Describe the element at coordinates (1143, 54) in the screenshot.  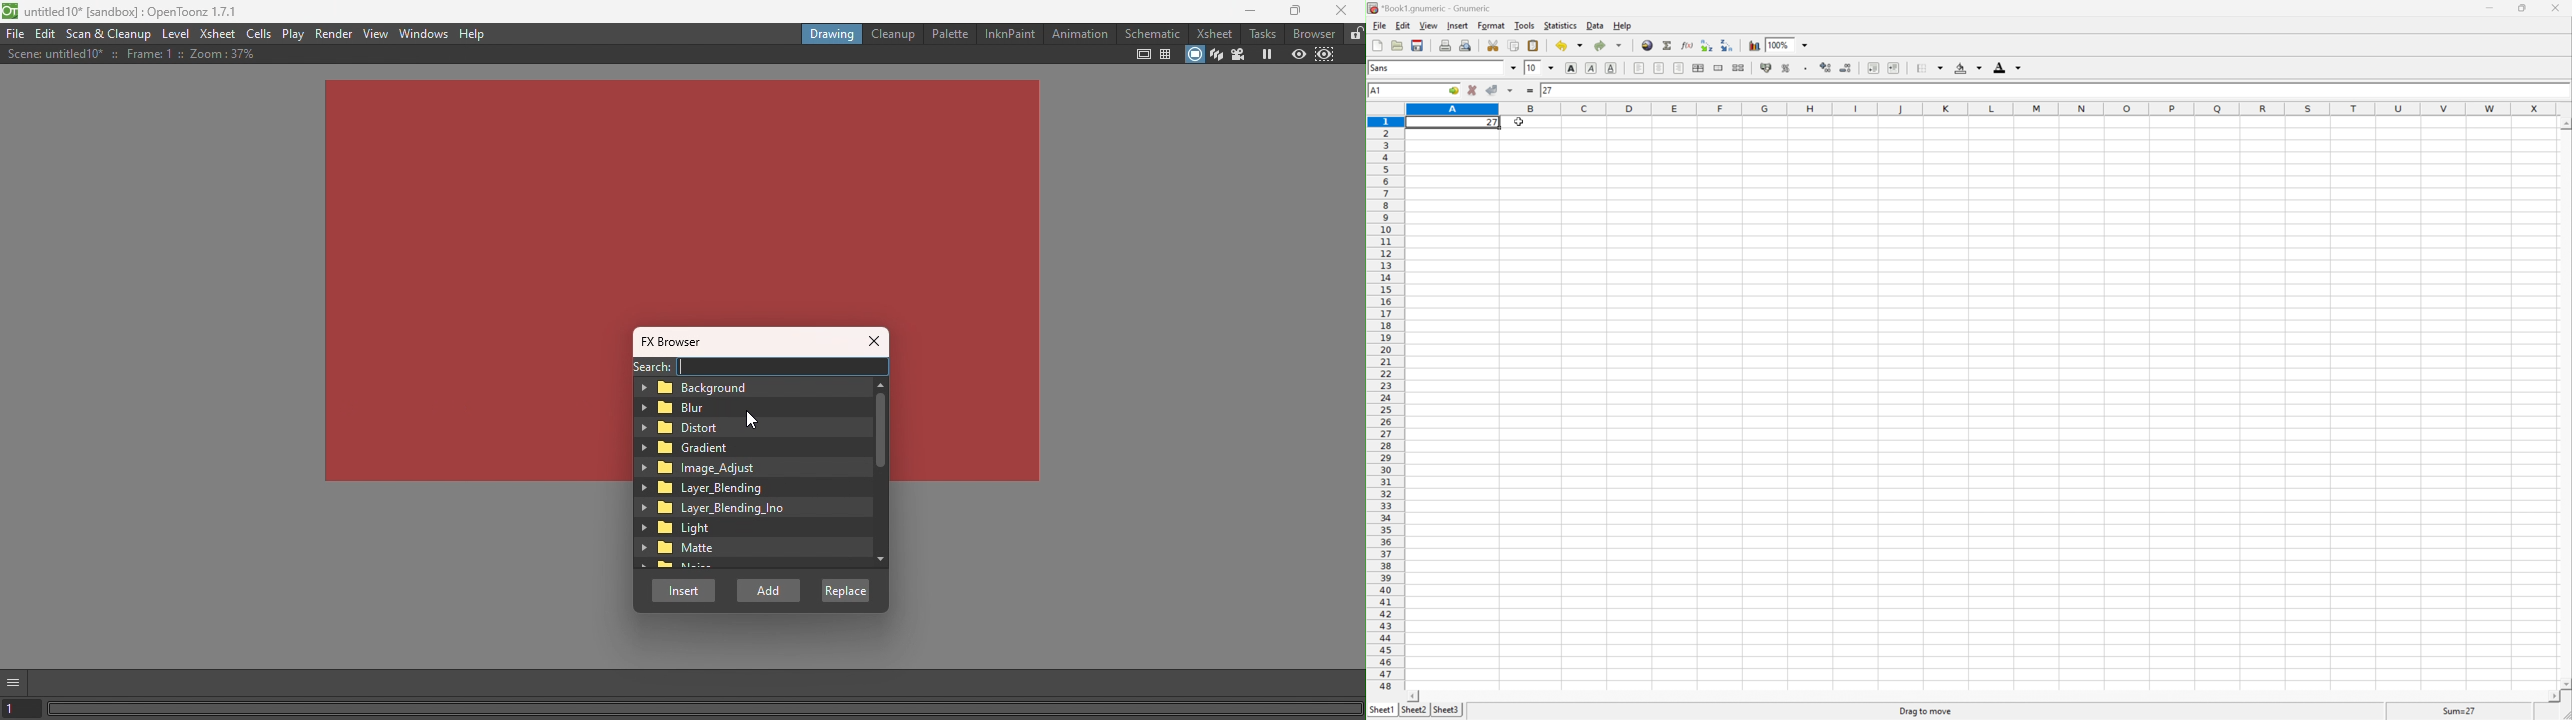
I see `Safe area` at that location.